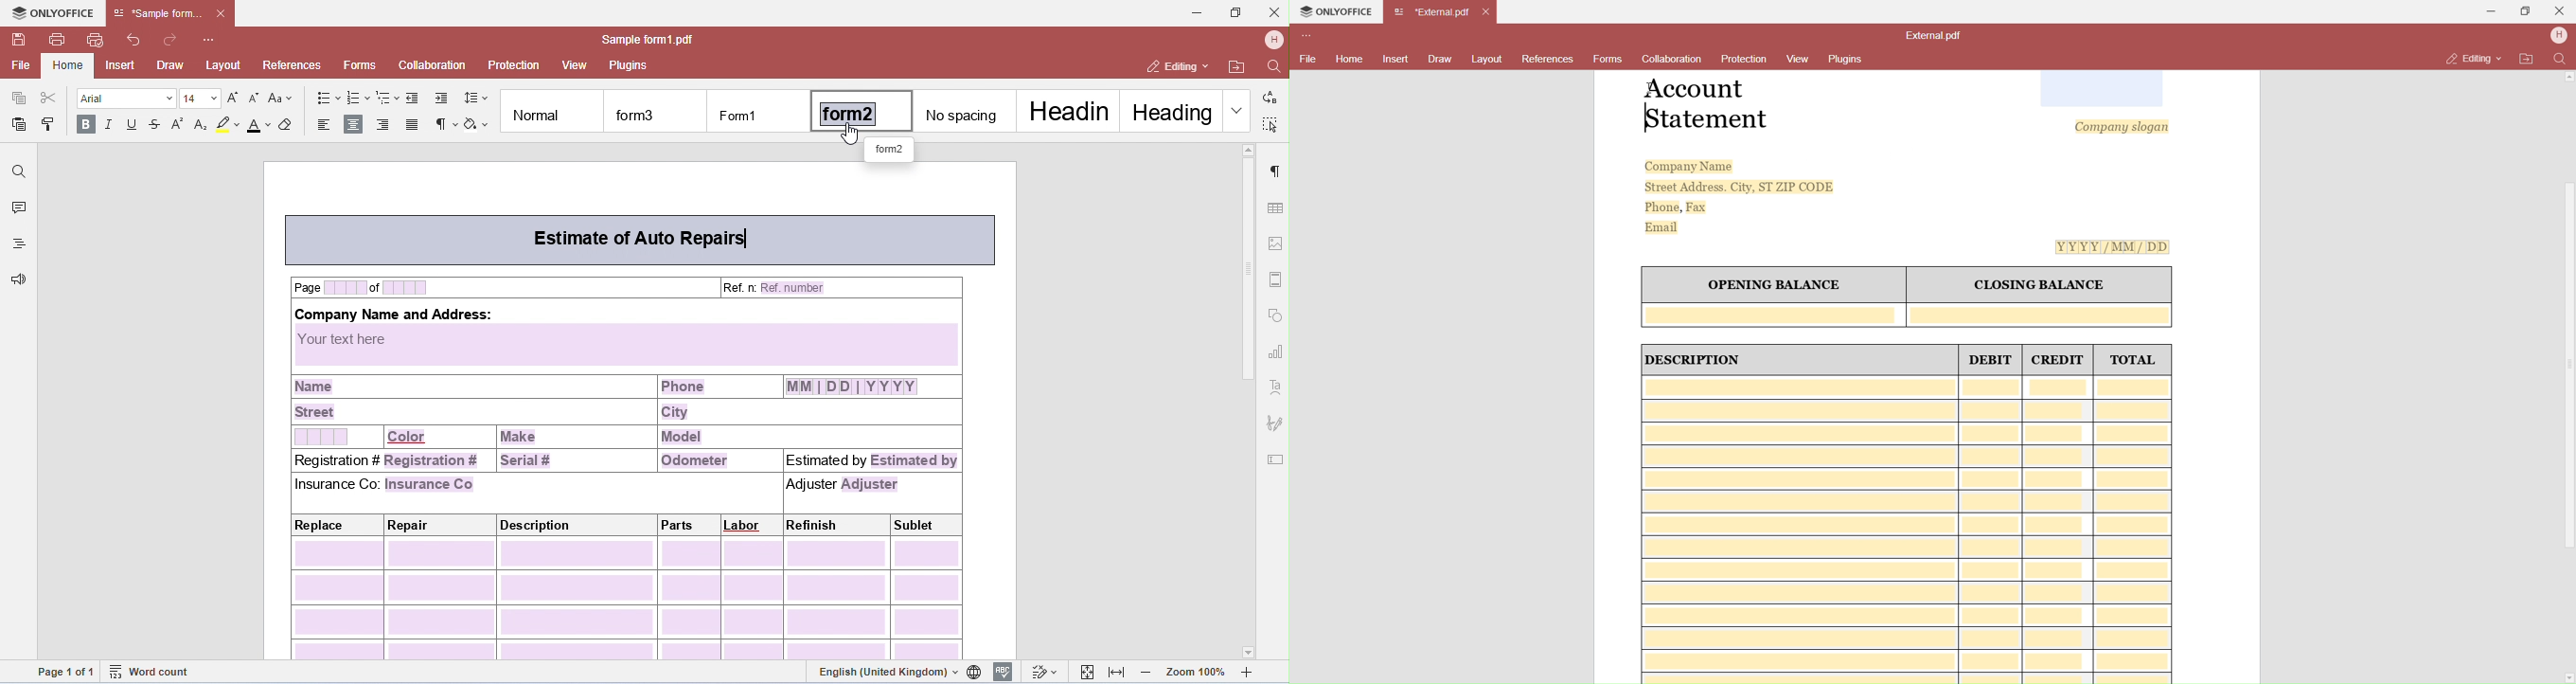 This screenshot has width=2576, height=700. What do you see at coordinates (2560, 10) in the screenshot?
I see `Close` at bounding box center [2560, 10].